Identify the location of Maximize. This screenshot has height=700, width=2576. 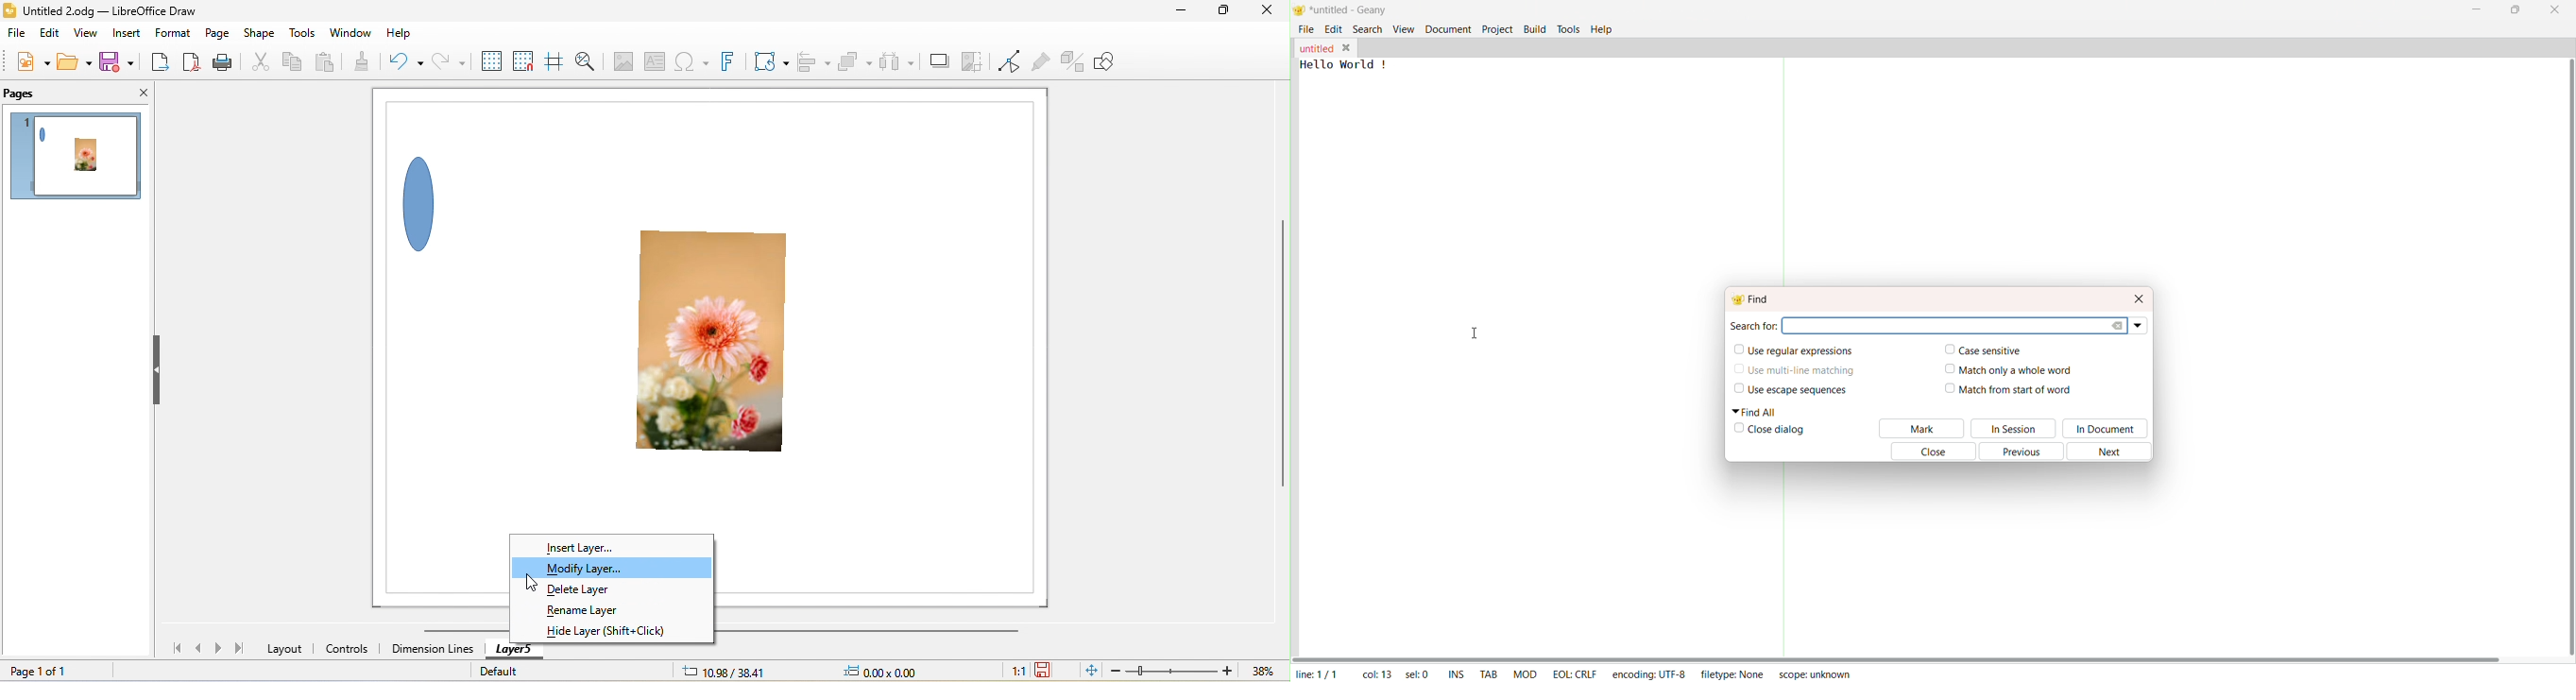
(2515, 10).